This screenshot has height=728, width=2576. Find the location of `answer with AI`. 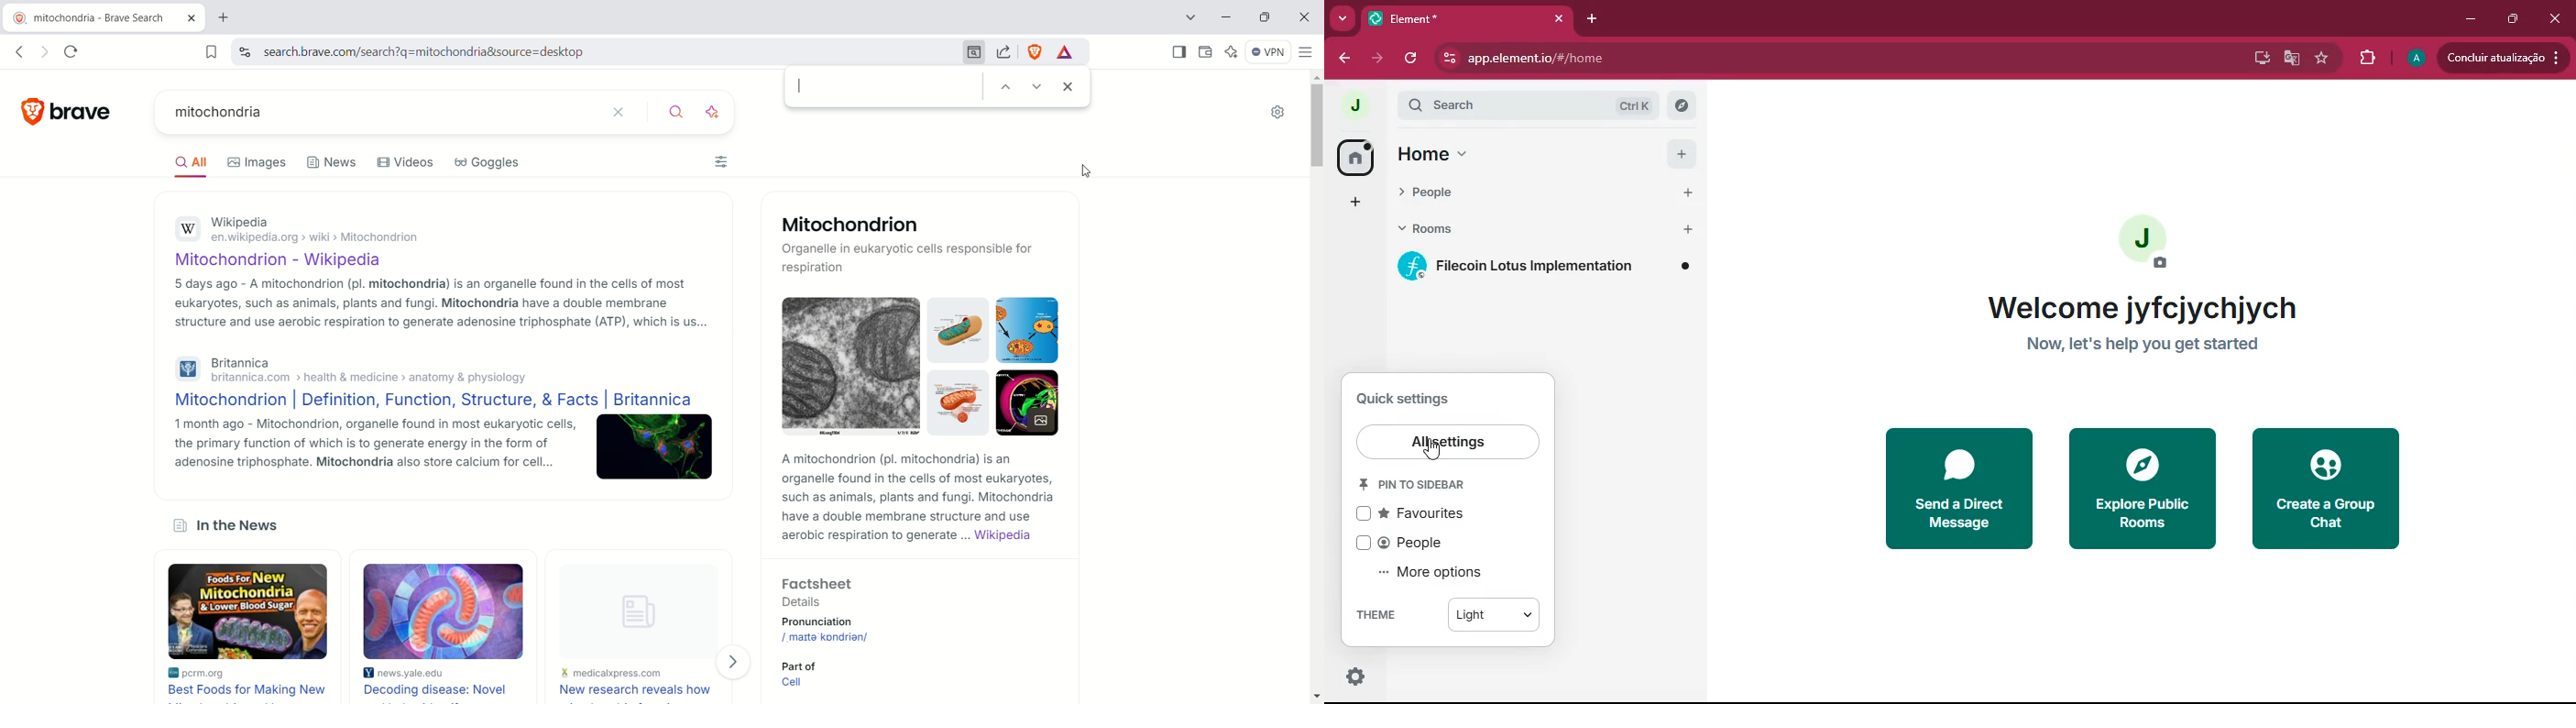

answer with AI is located at coordinates (714, 112).